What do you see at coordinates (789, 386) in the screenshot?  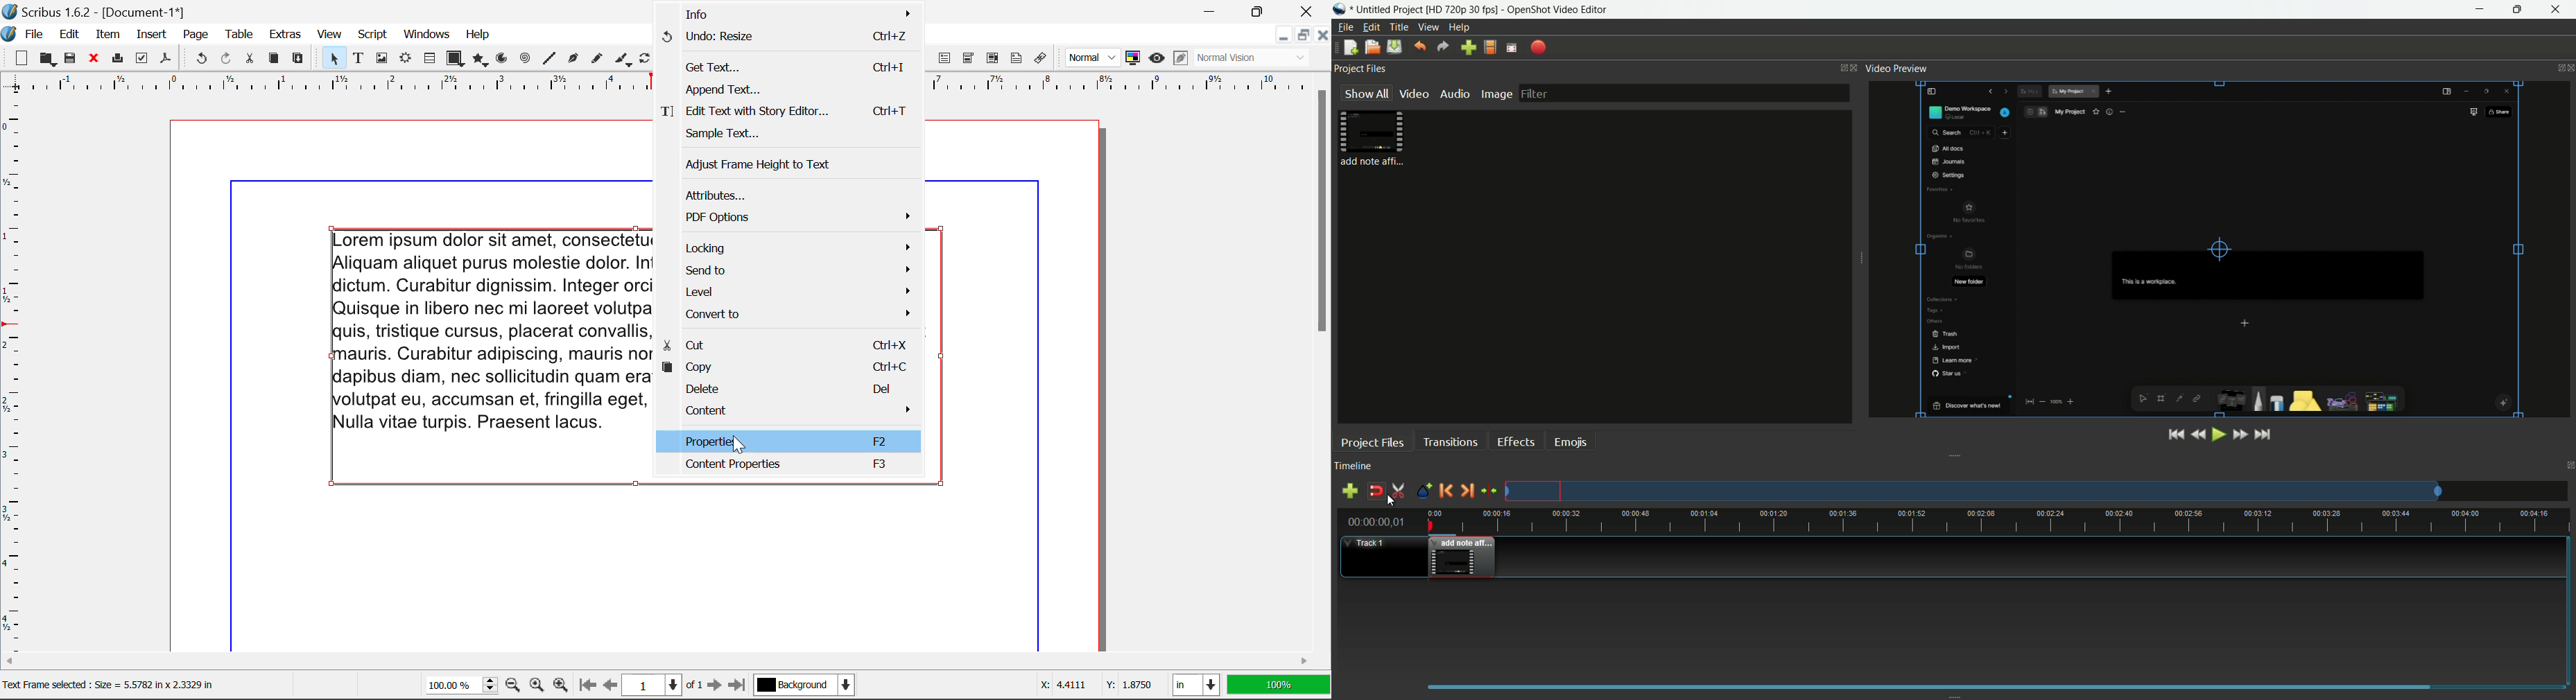 I see `Delete` at bounding box center [789, 386].